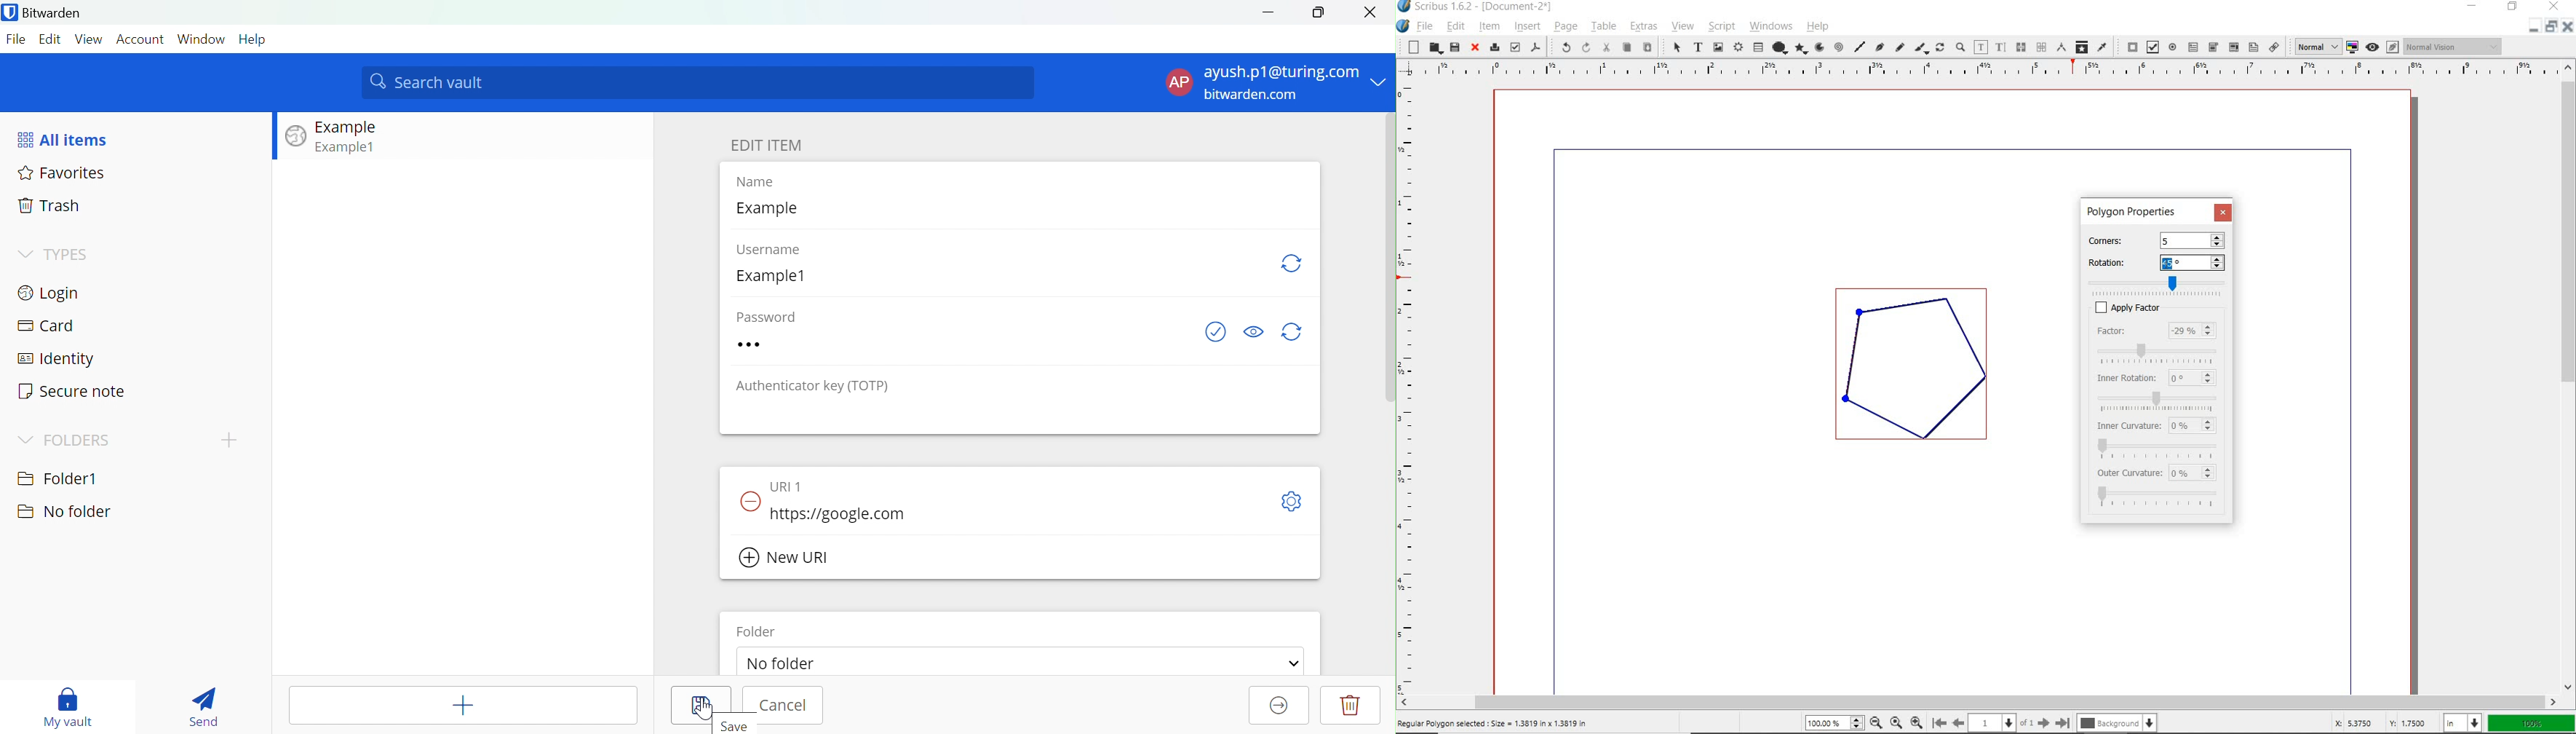 The height and width of the screenshot is (756, 2576). I want to click on POLYGON ROTATED BY 45 DEGREES, so click(1920, 371).